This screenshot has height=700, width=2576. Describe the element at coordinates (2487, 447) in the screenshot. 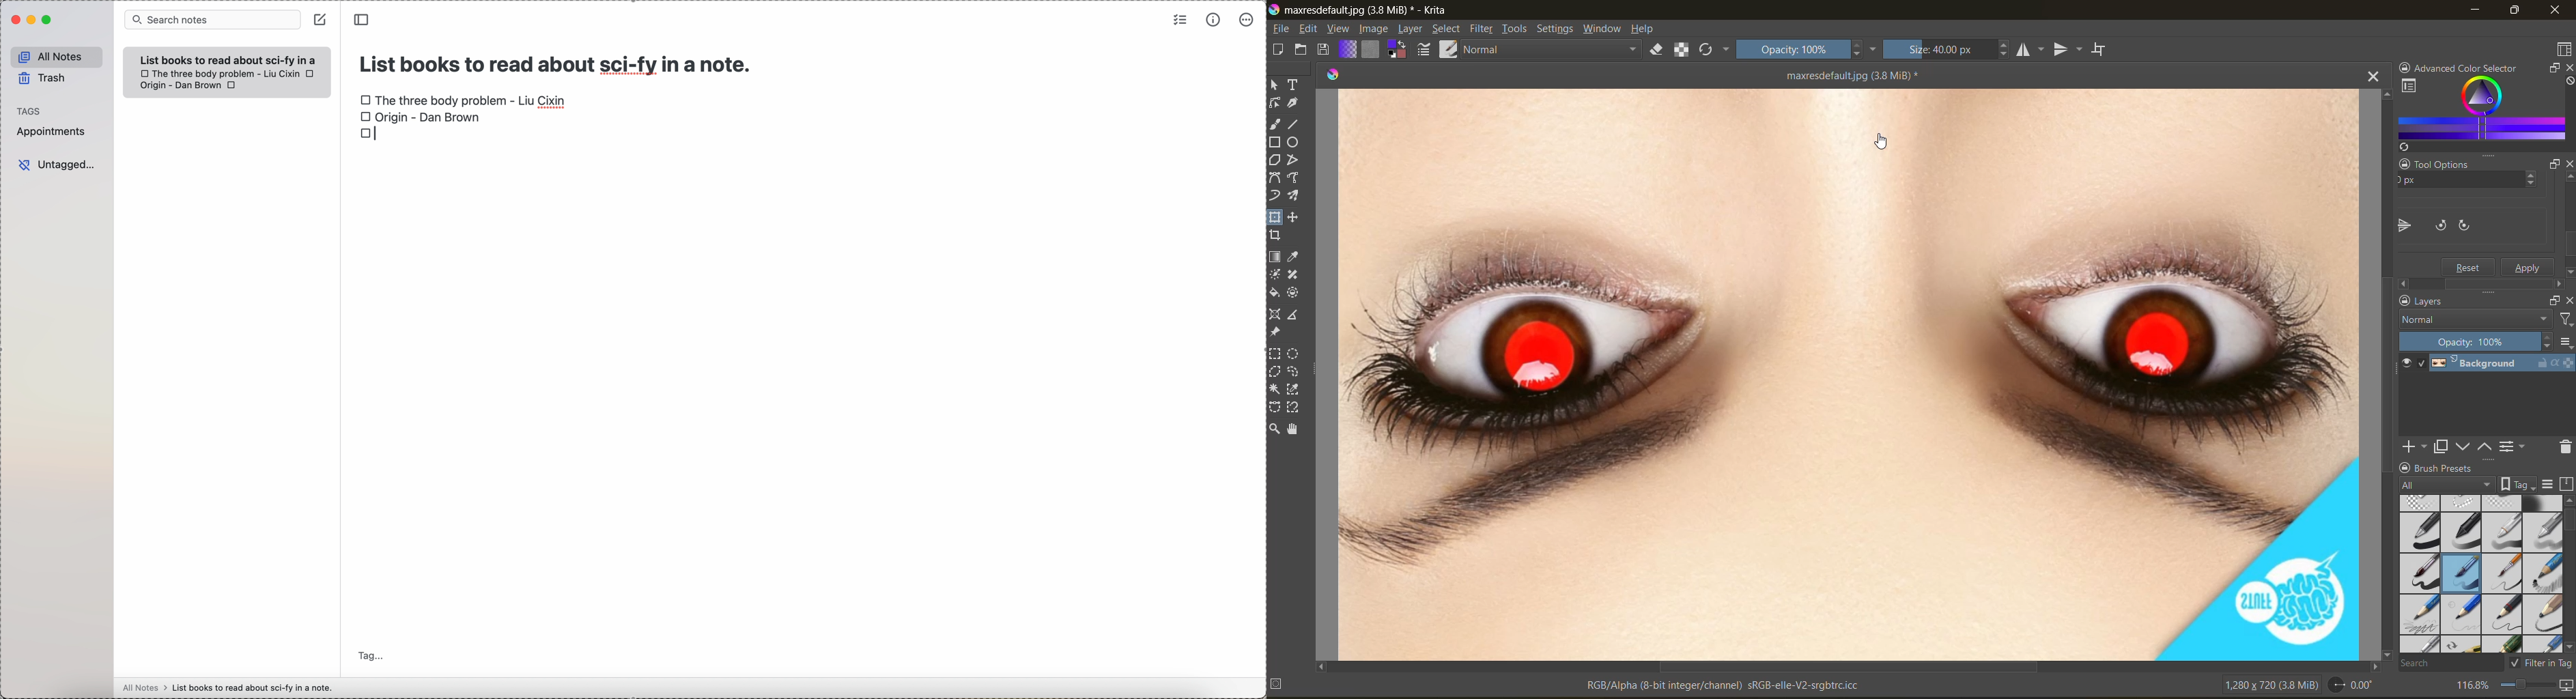

I see `mask up` at that location.